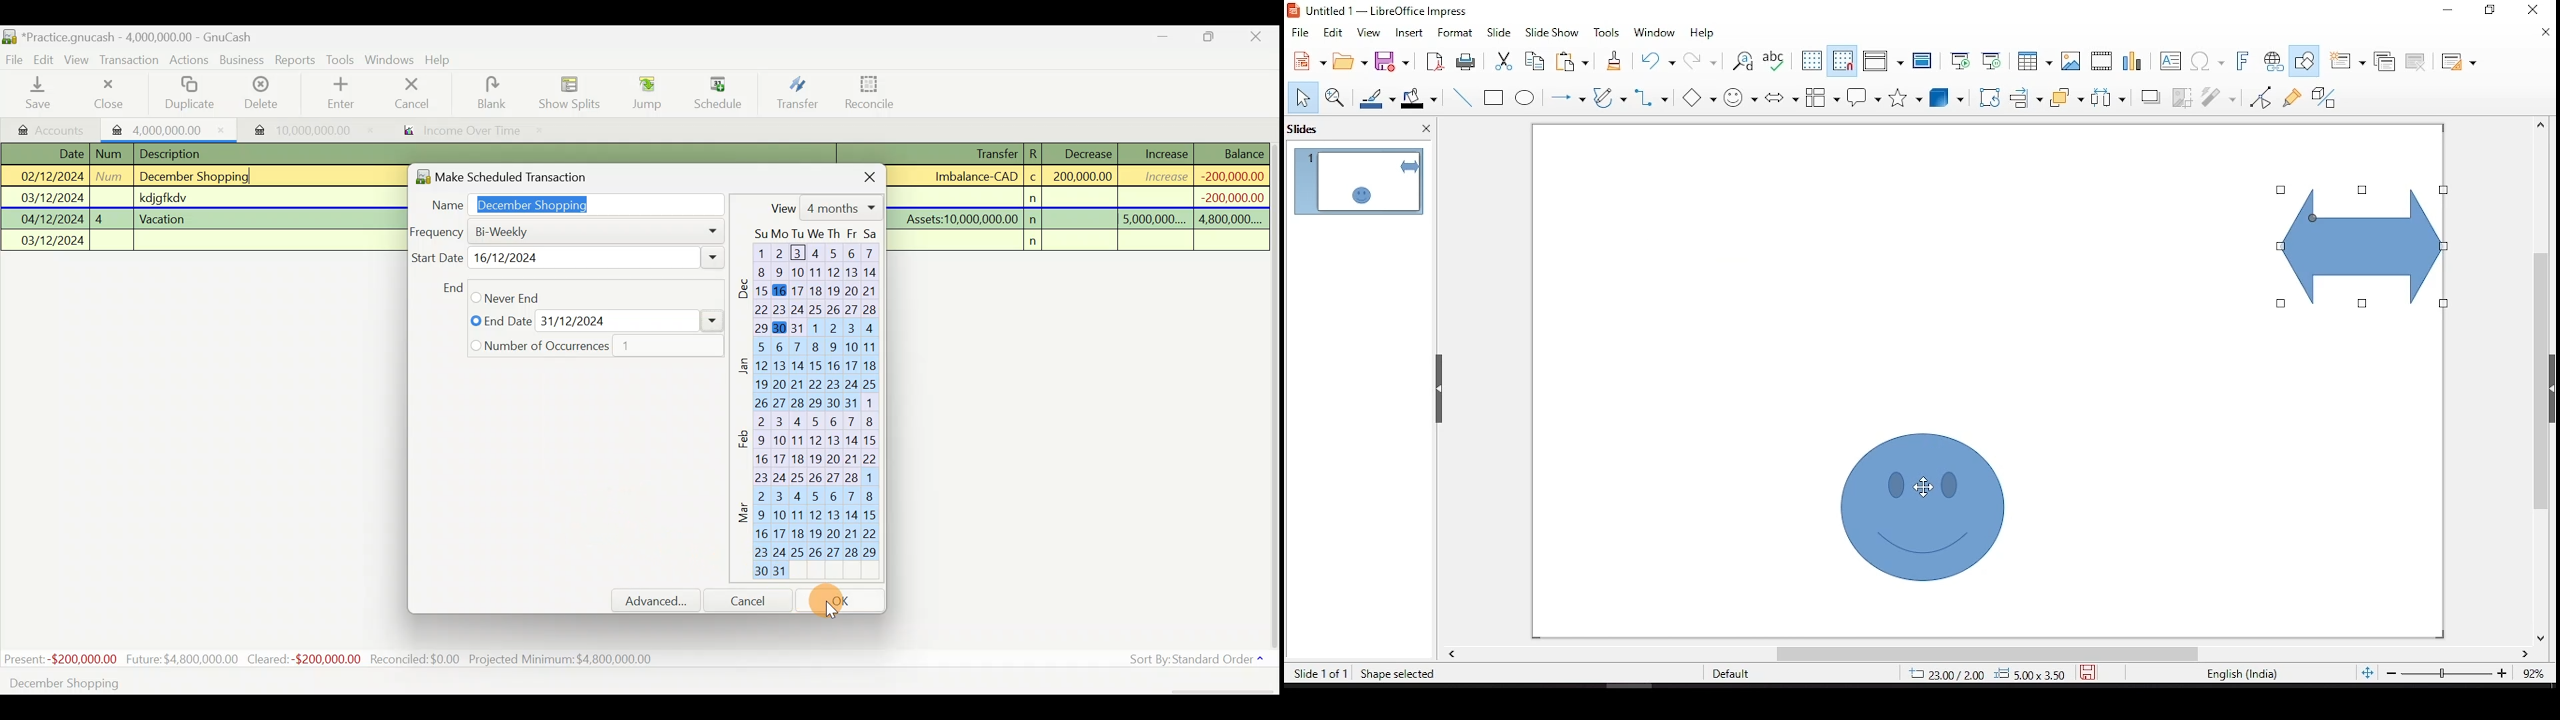  What do you see at coordinates (2447, 11) in the screenshot?
I see `restore` at bounding box center [2447, 11].